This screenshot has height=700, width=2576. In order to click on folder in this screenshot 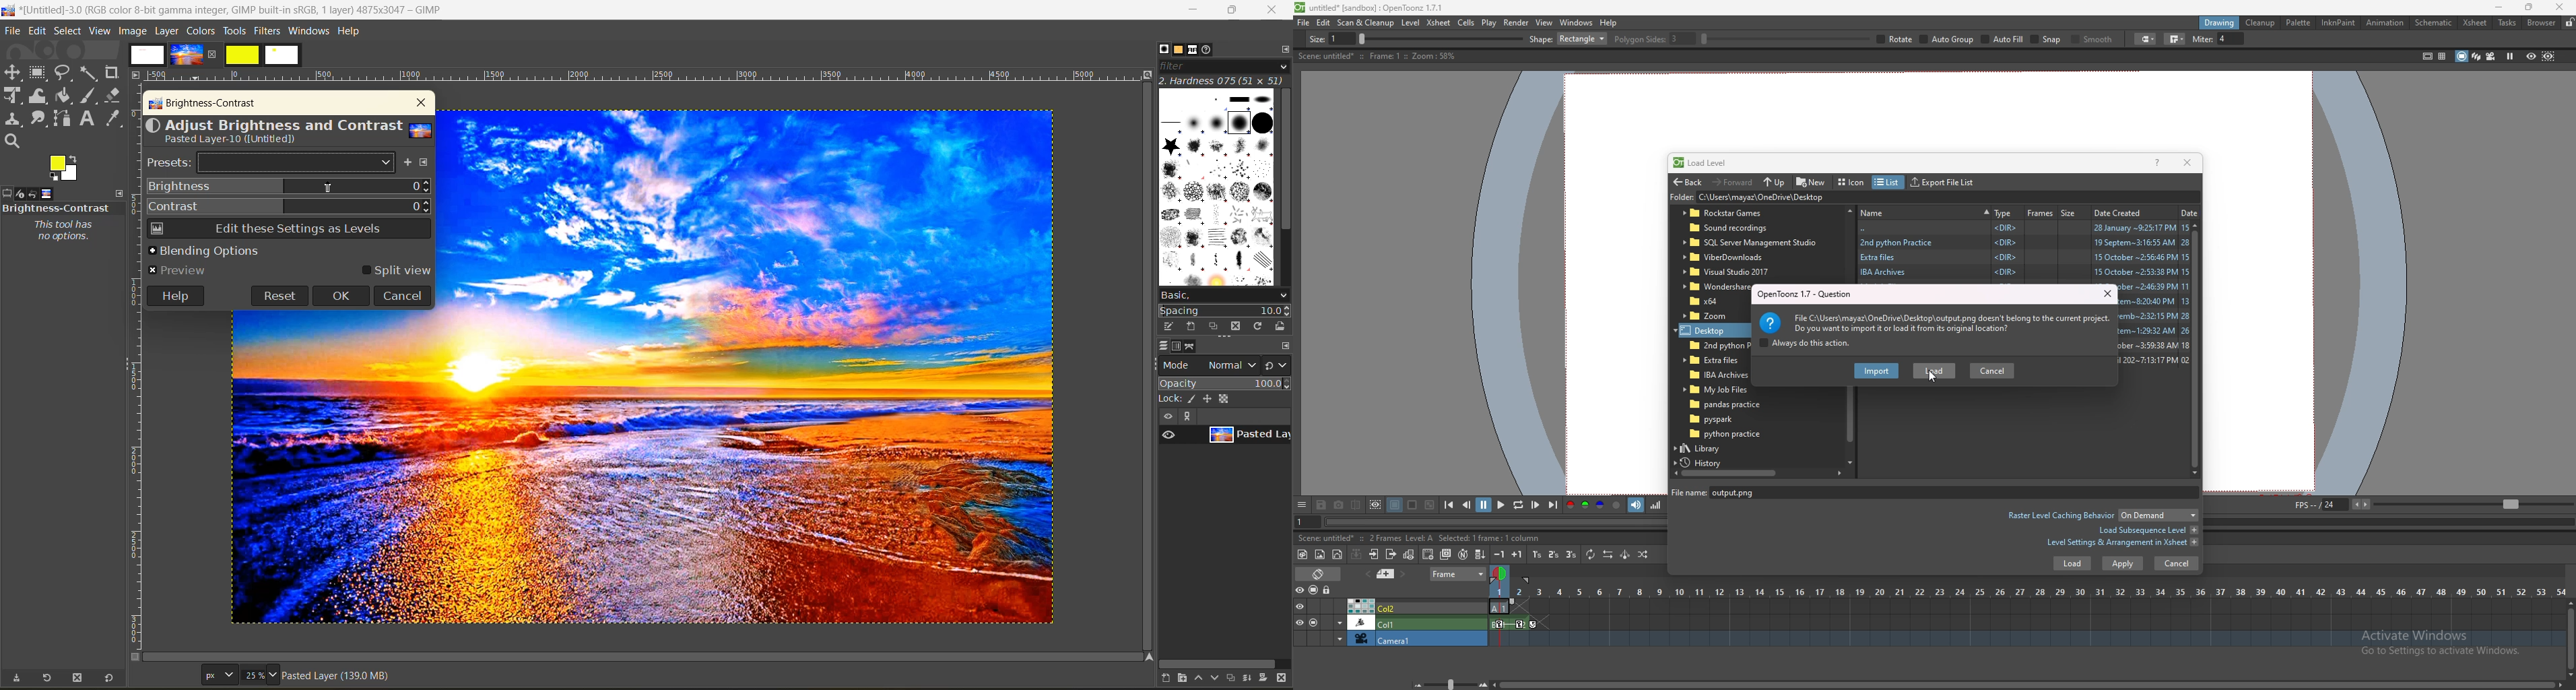, I will do `click(1709, 329)`.